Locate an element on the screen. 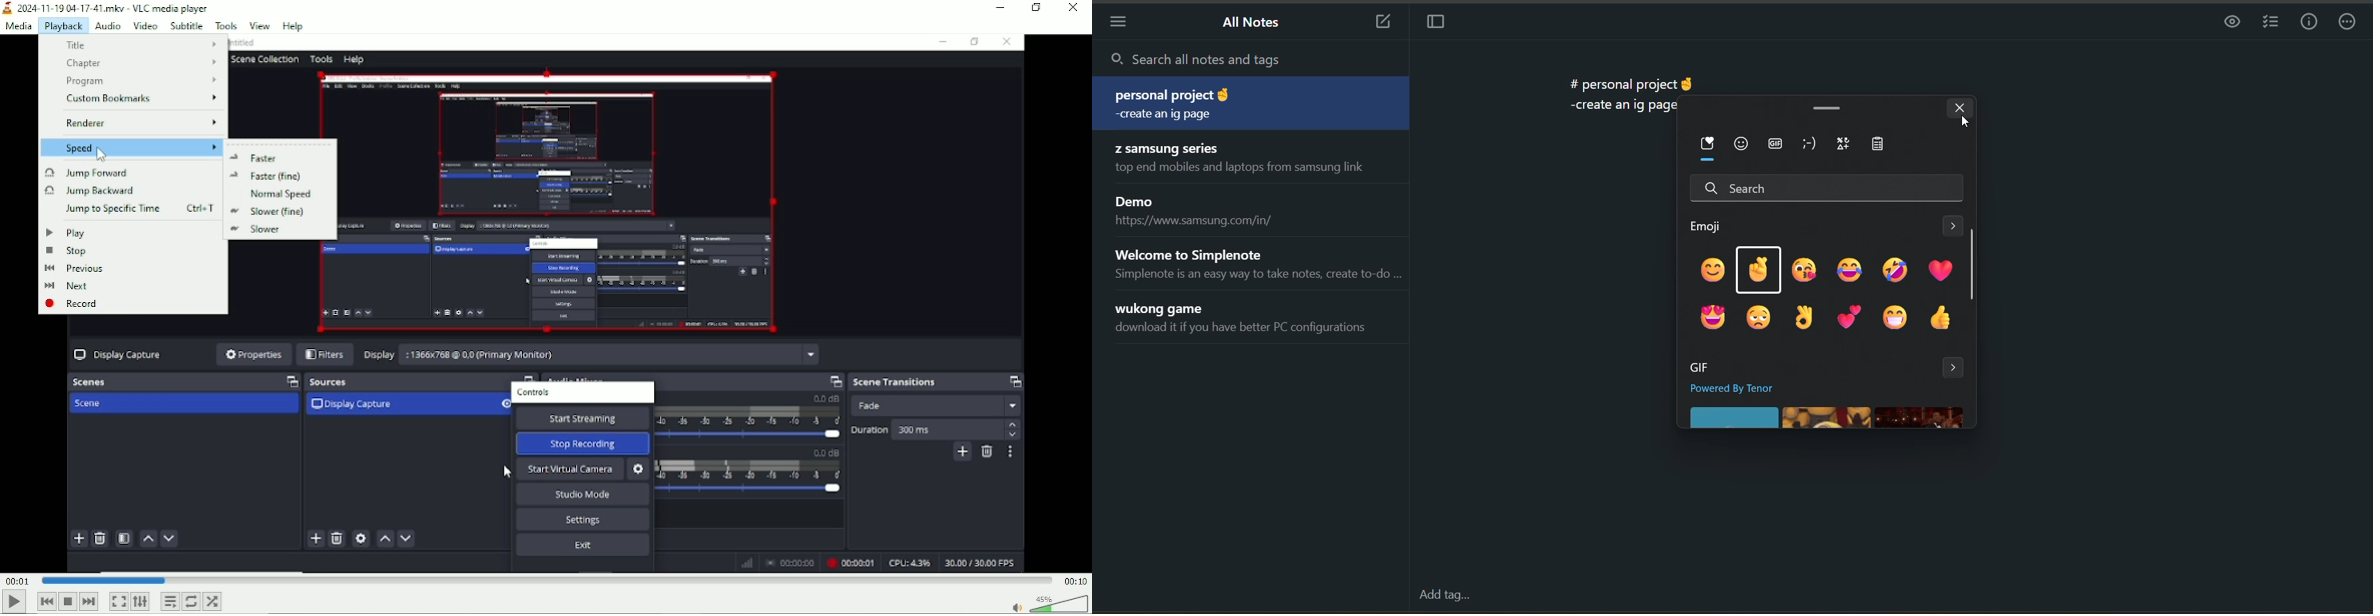 Image resolution: width=2380 pixels, height=616 pixels. jump to specific time is located at coordinates (132, 208).